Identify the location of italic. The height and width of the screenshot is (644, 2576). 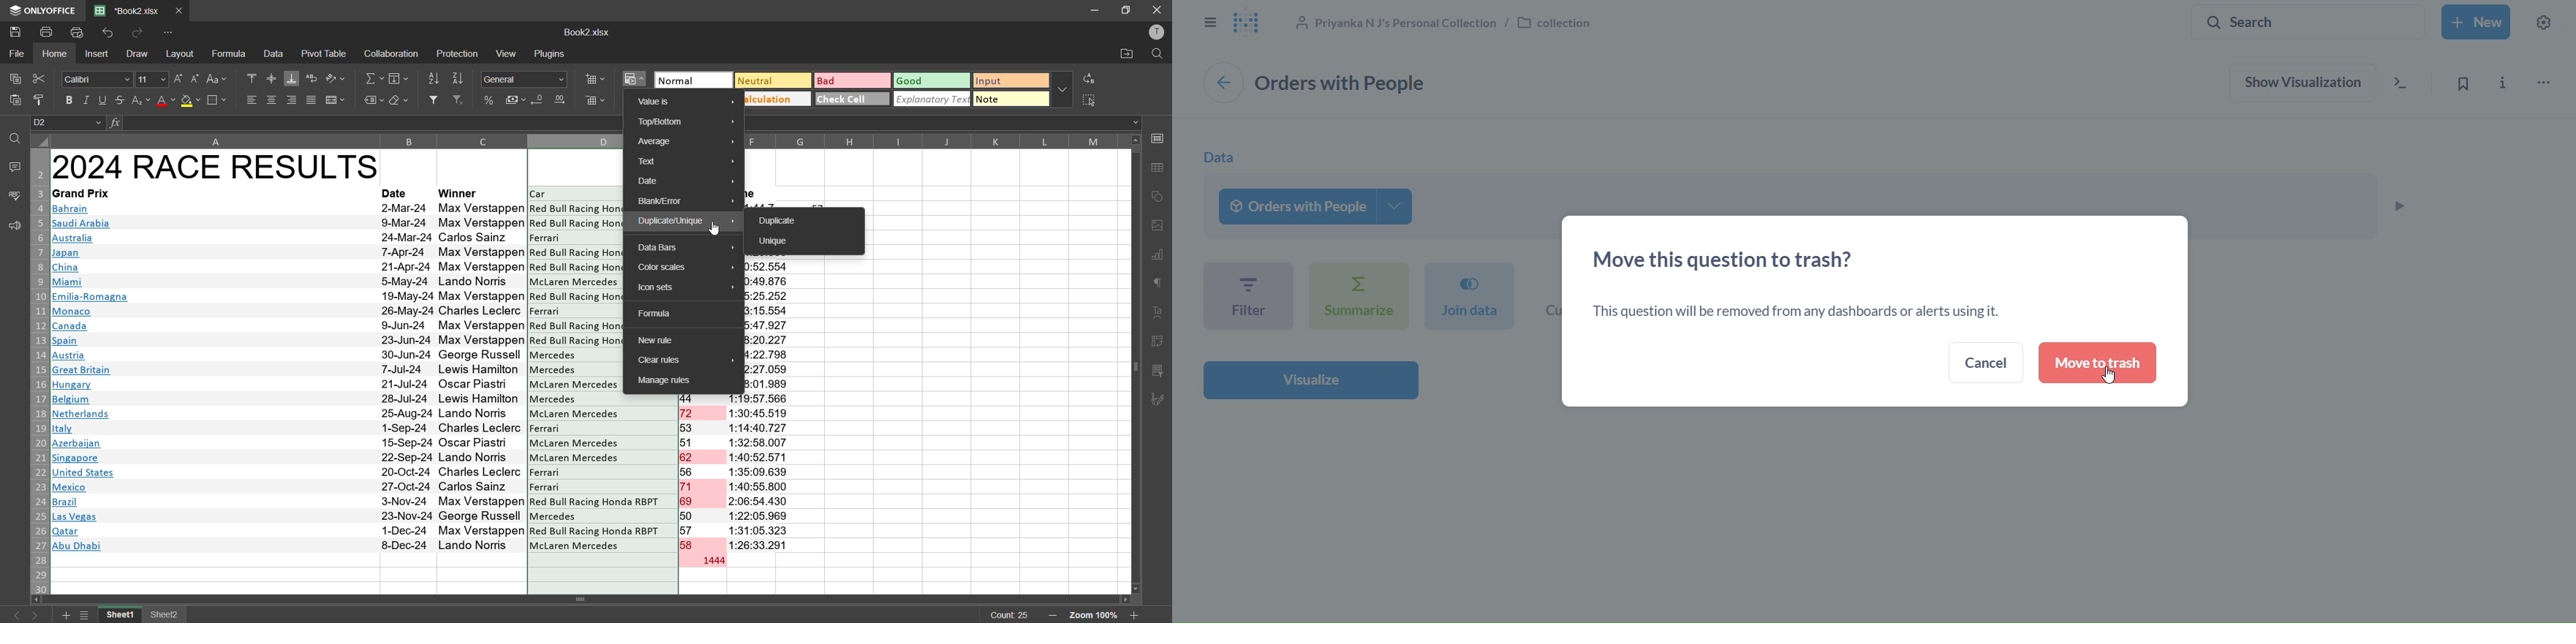
(87, 100).